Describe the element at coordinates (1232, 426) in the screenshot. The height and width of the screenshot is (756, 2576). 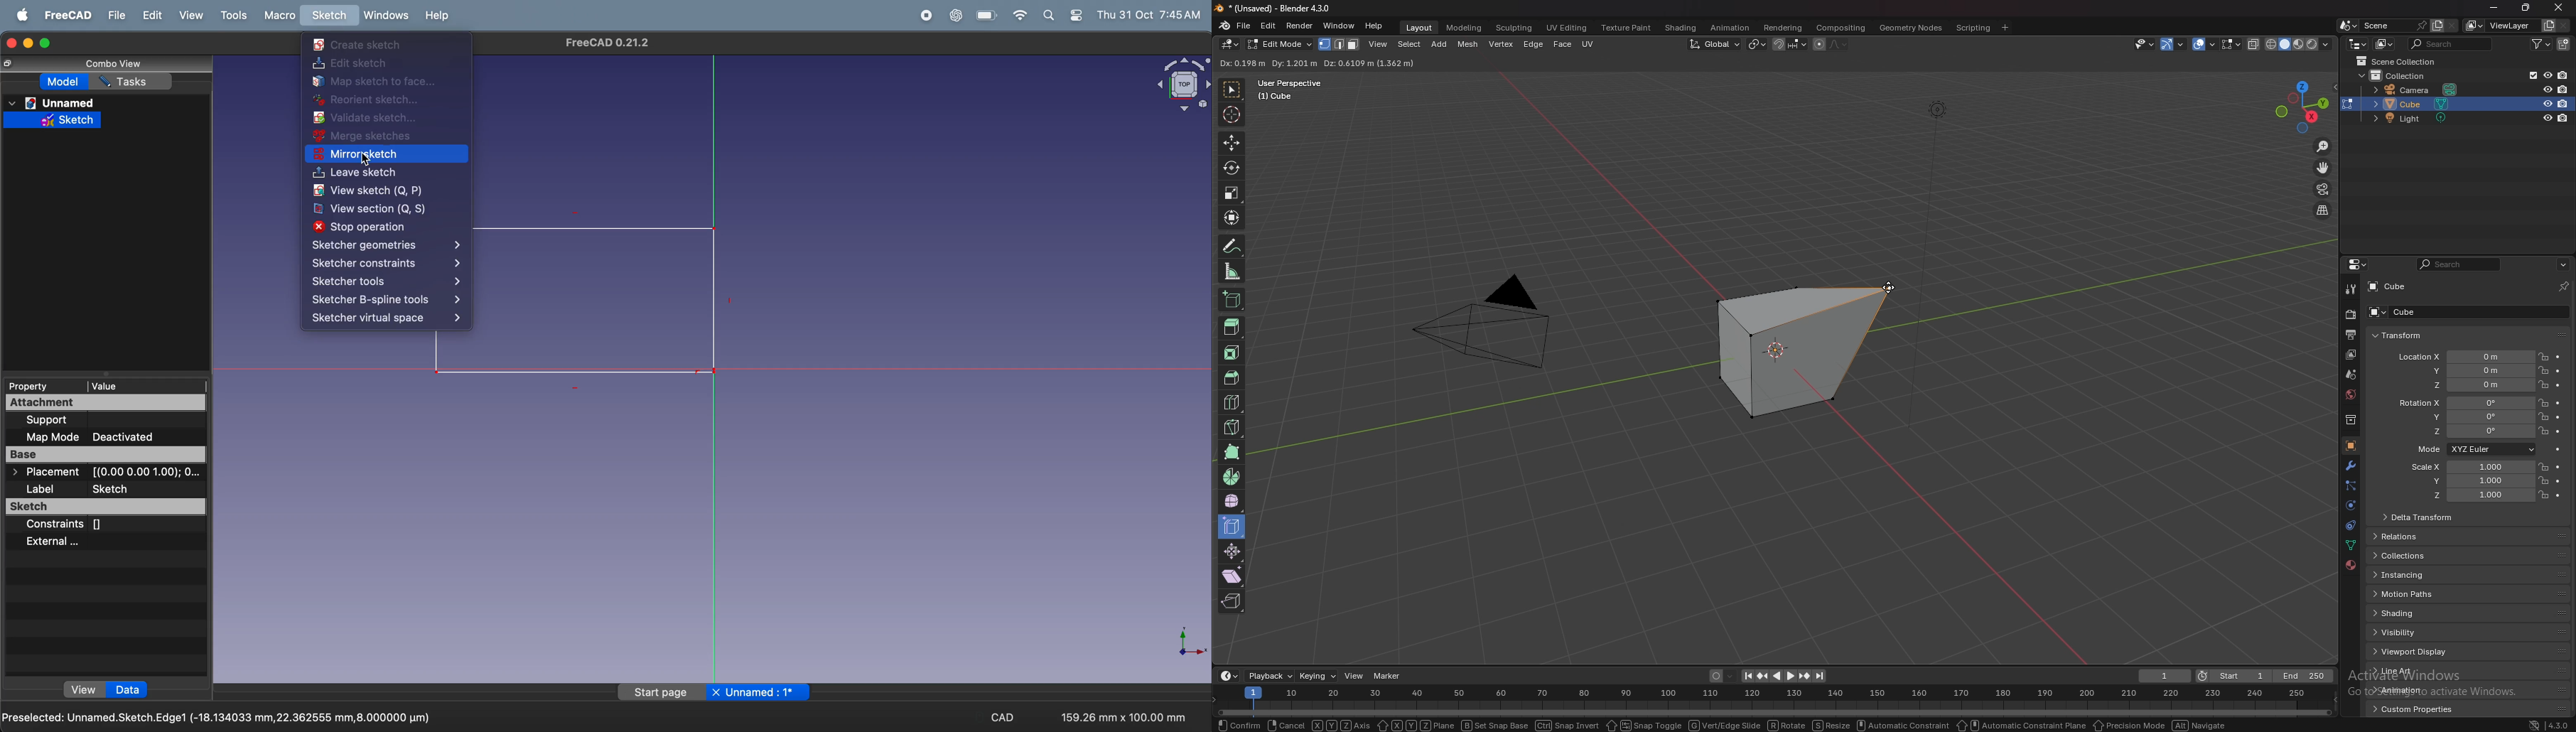
I see `knife` at that location.